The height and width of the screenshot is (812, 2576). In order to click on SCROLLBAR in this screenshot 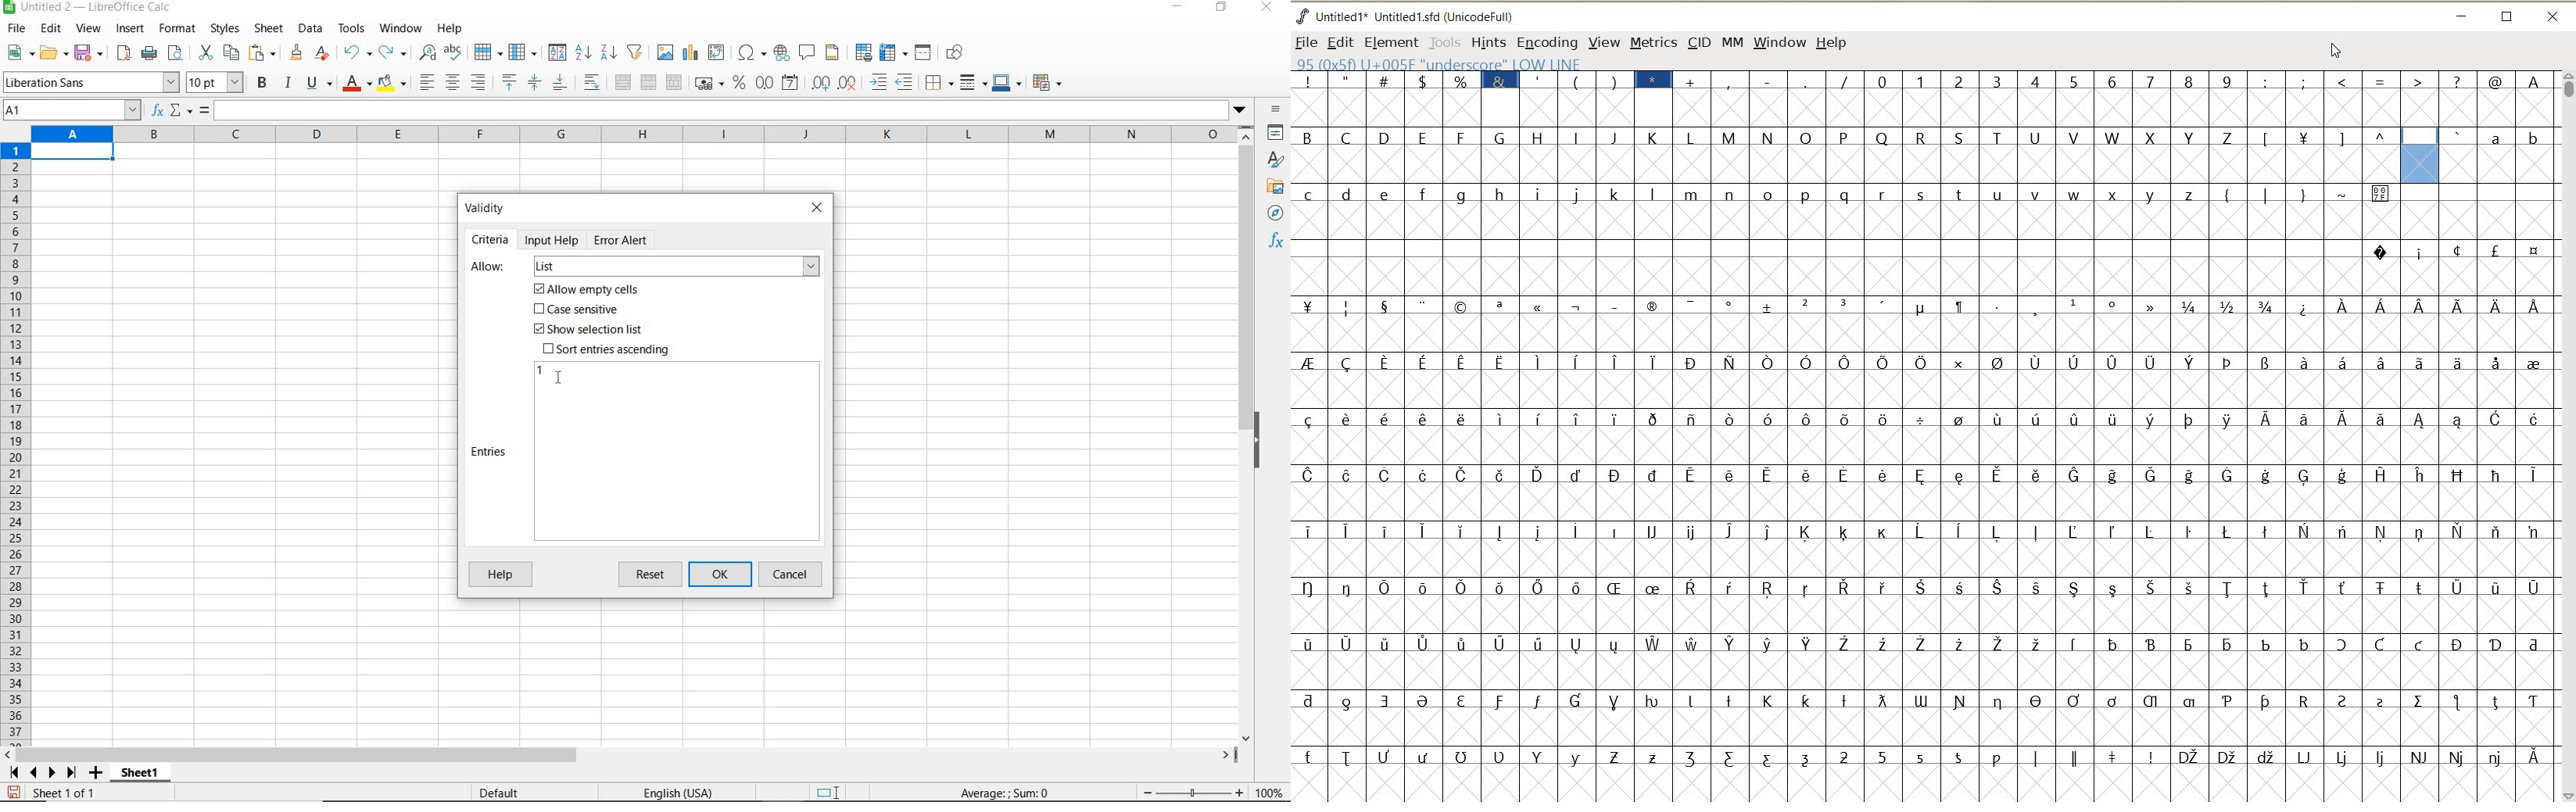, I will do `click(2567, 436)`.